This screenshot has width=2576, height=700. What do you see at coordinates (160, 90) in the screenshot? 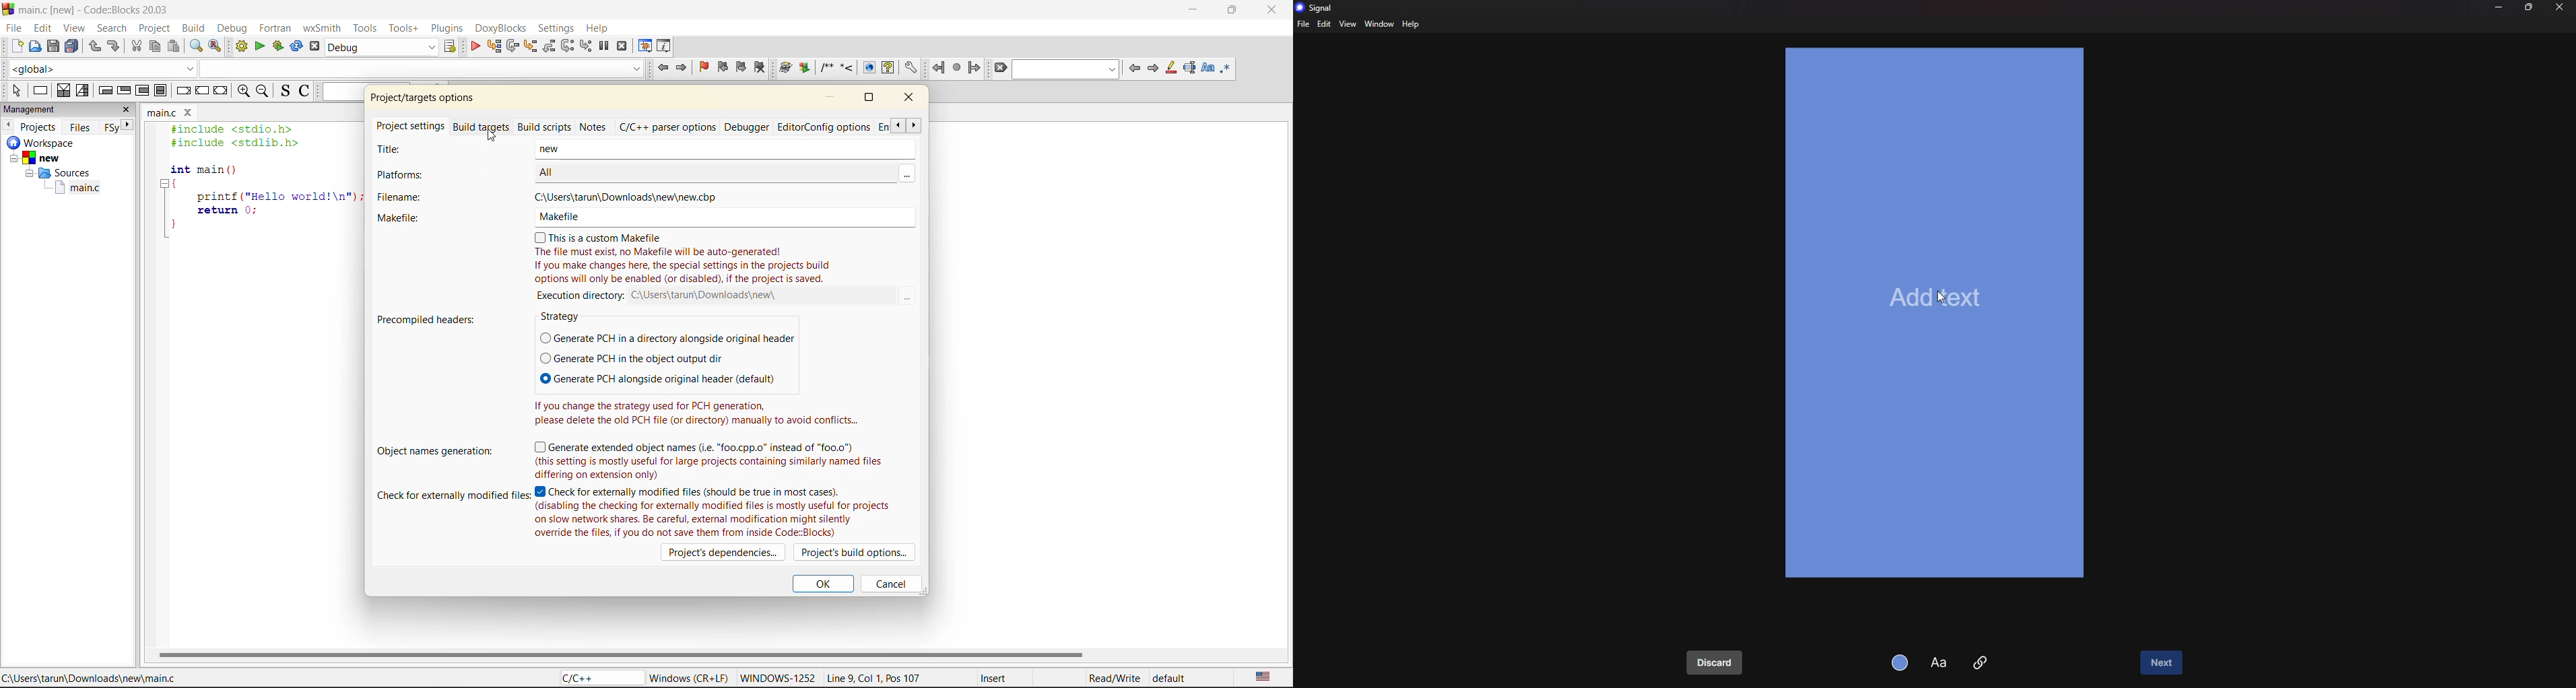
I see `break instruction` at bounding box center [160, 90].